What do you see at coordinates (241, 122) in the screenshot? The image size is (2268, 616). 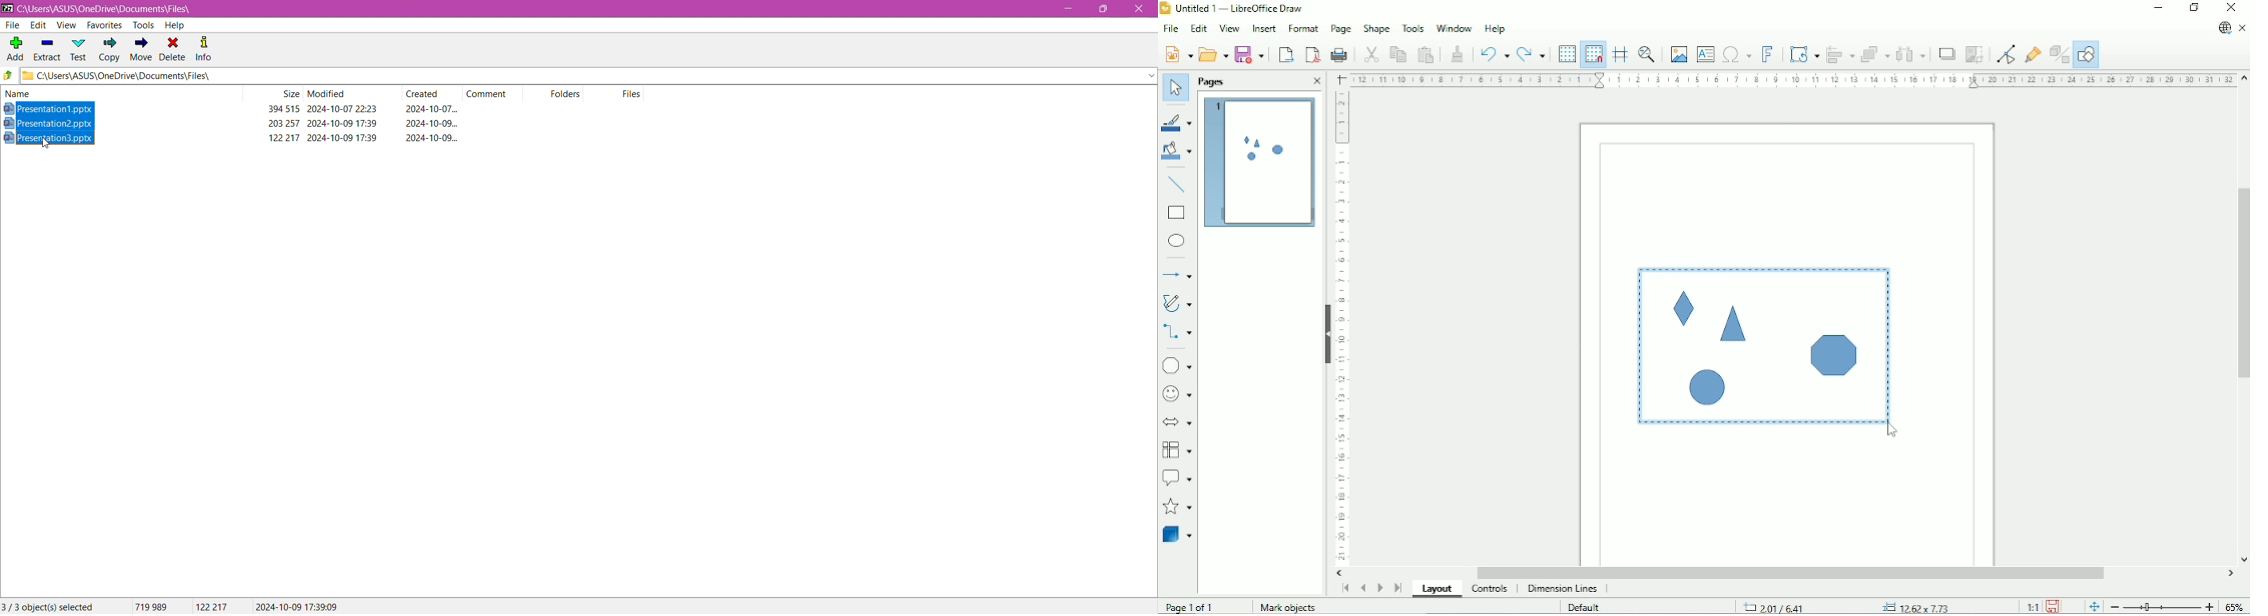 I see `Presentation2.pptx 203257 2024-10-09 17:39 2024-10-09...` at bounding box center [241, 122].